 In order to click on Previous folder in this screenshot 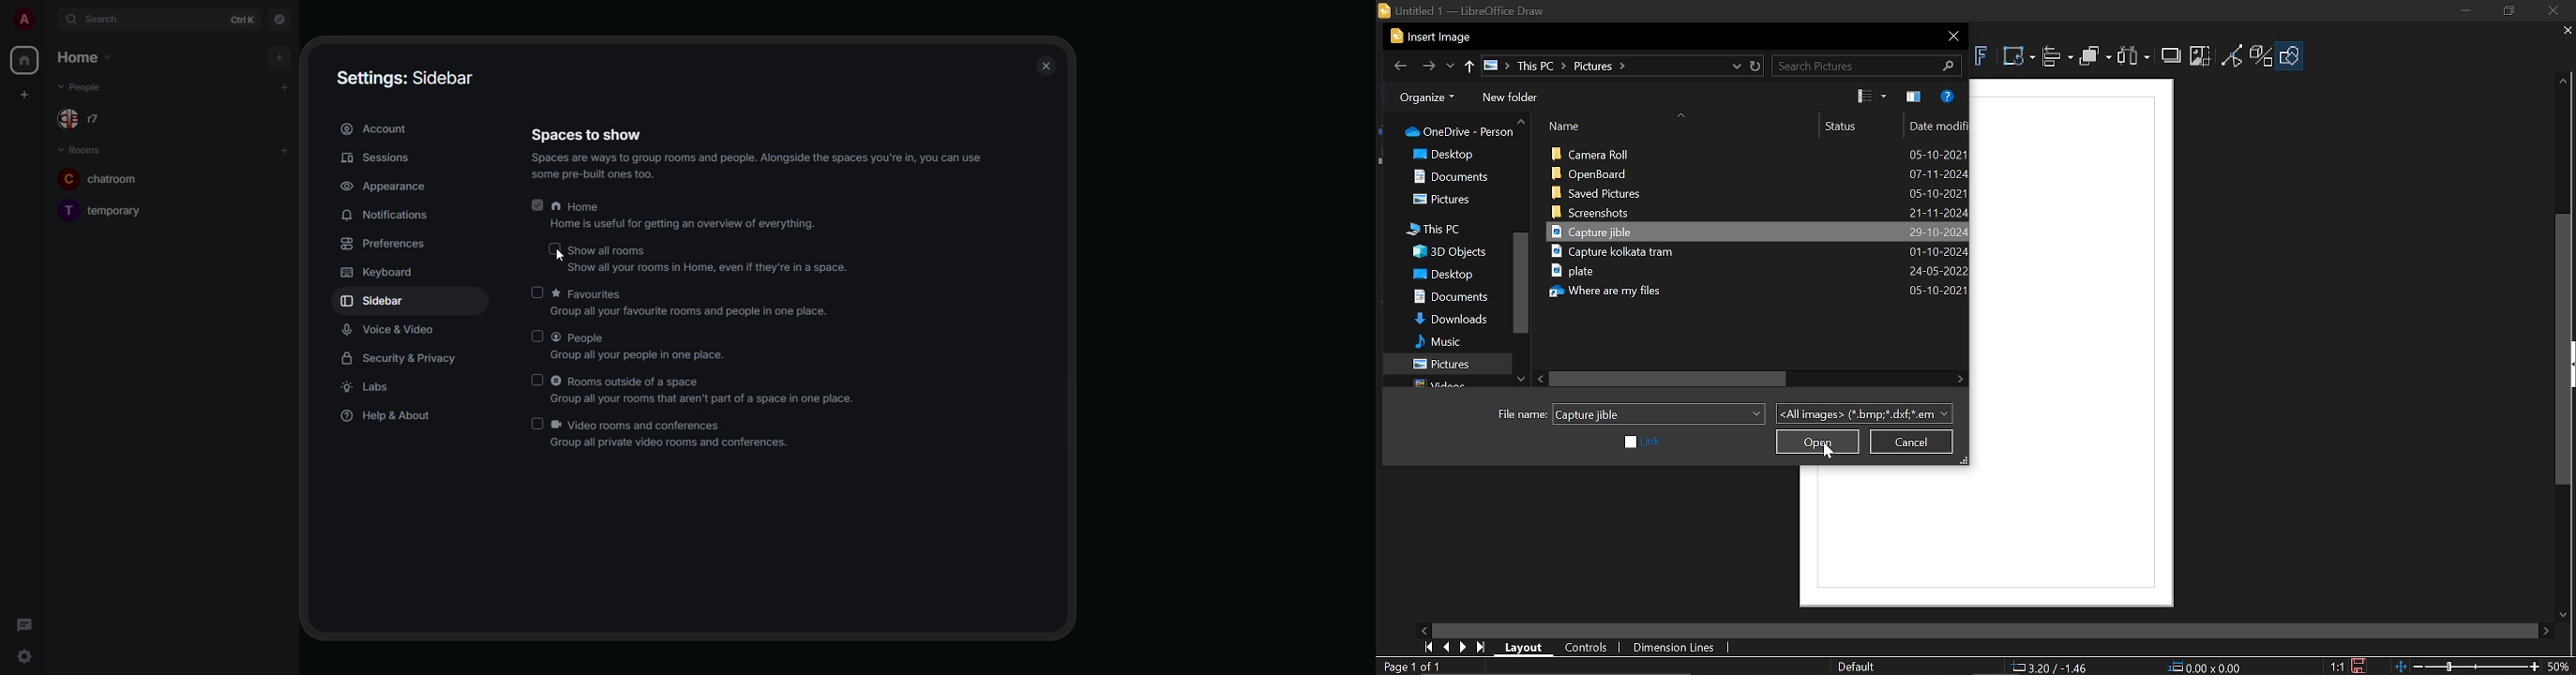, I will do `click(1470, 66)`.